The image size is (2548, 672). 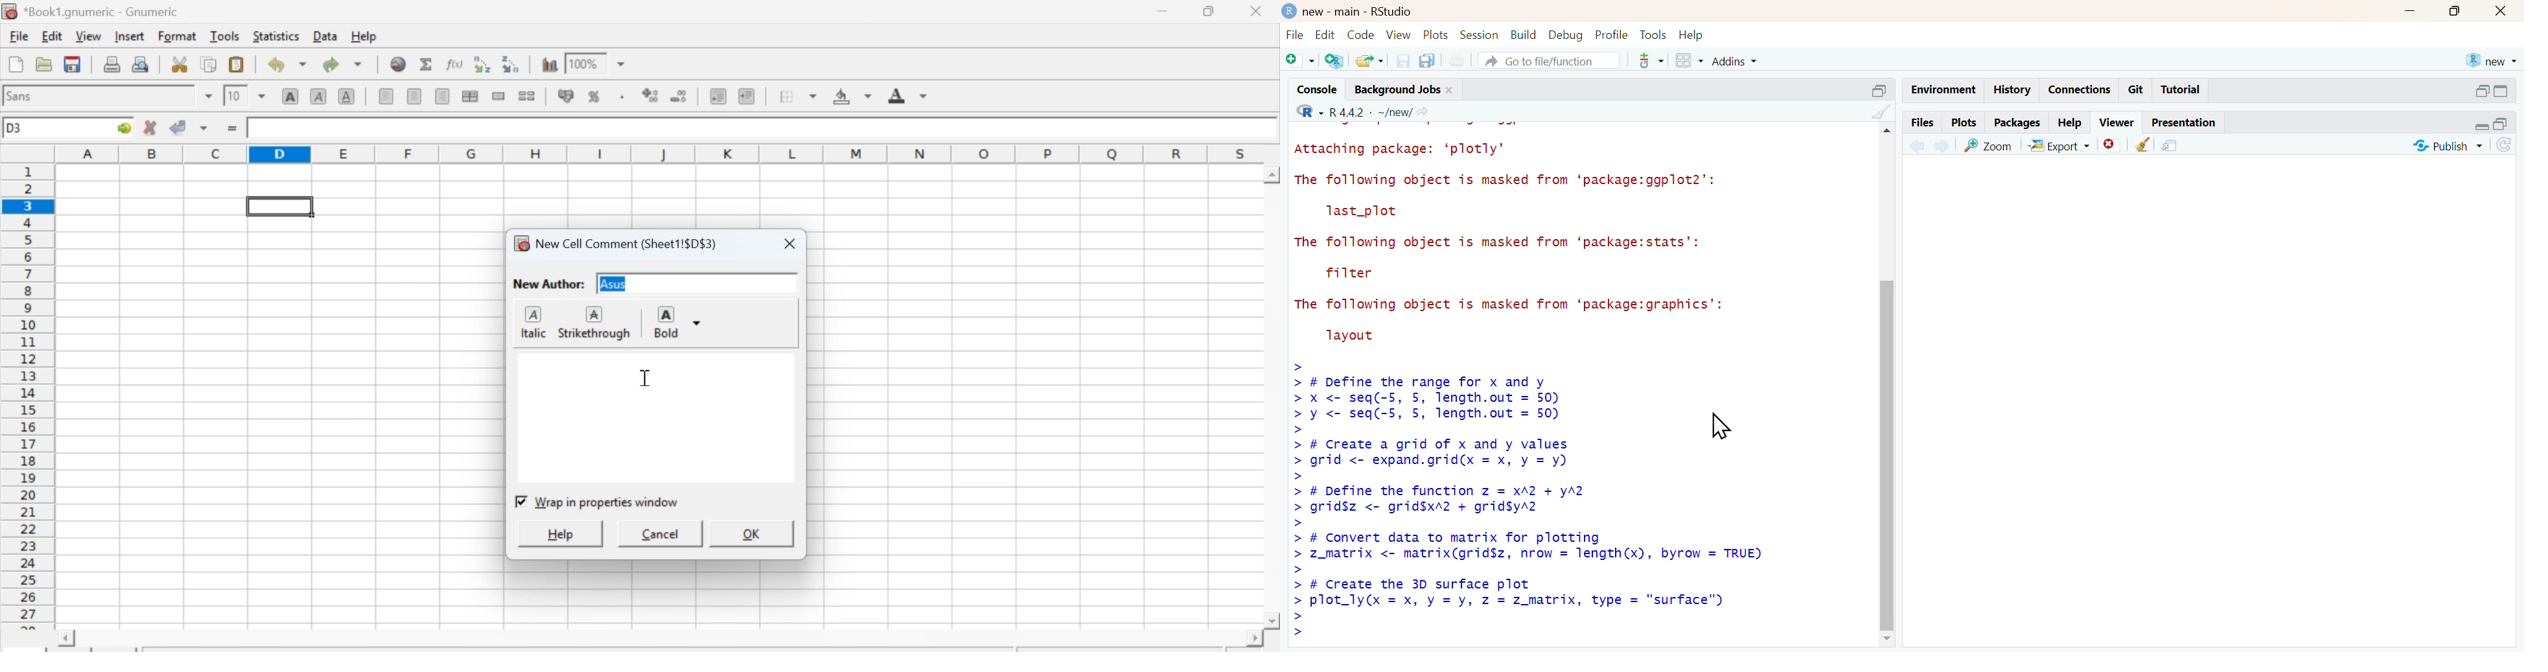 I want to click on file, so click(x=1293, y=34).